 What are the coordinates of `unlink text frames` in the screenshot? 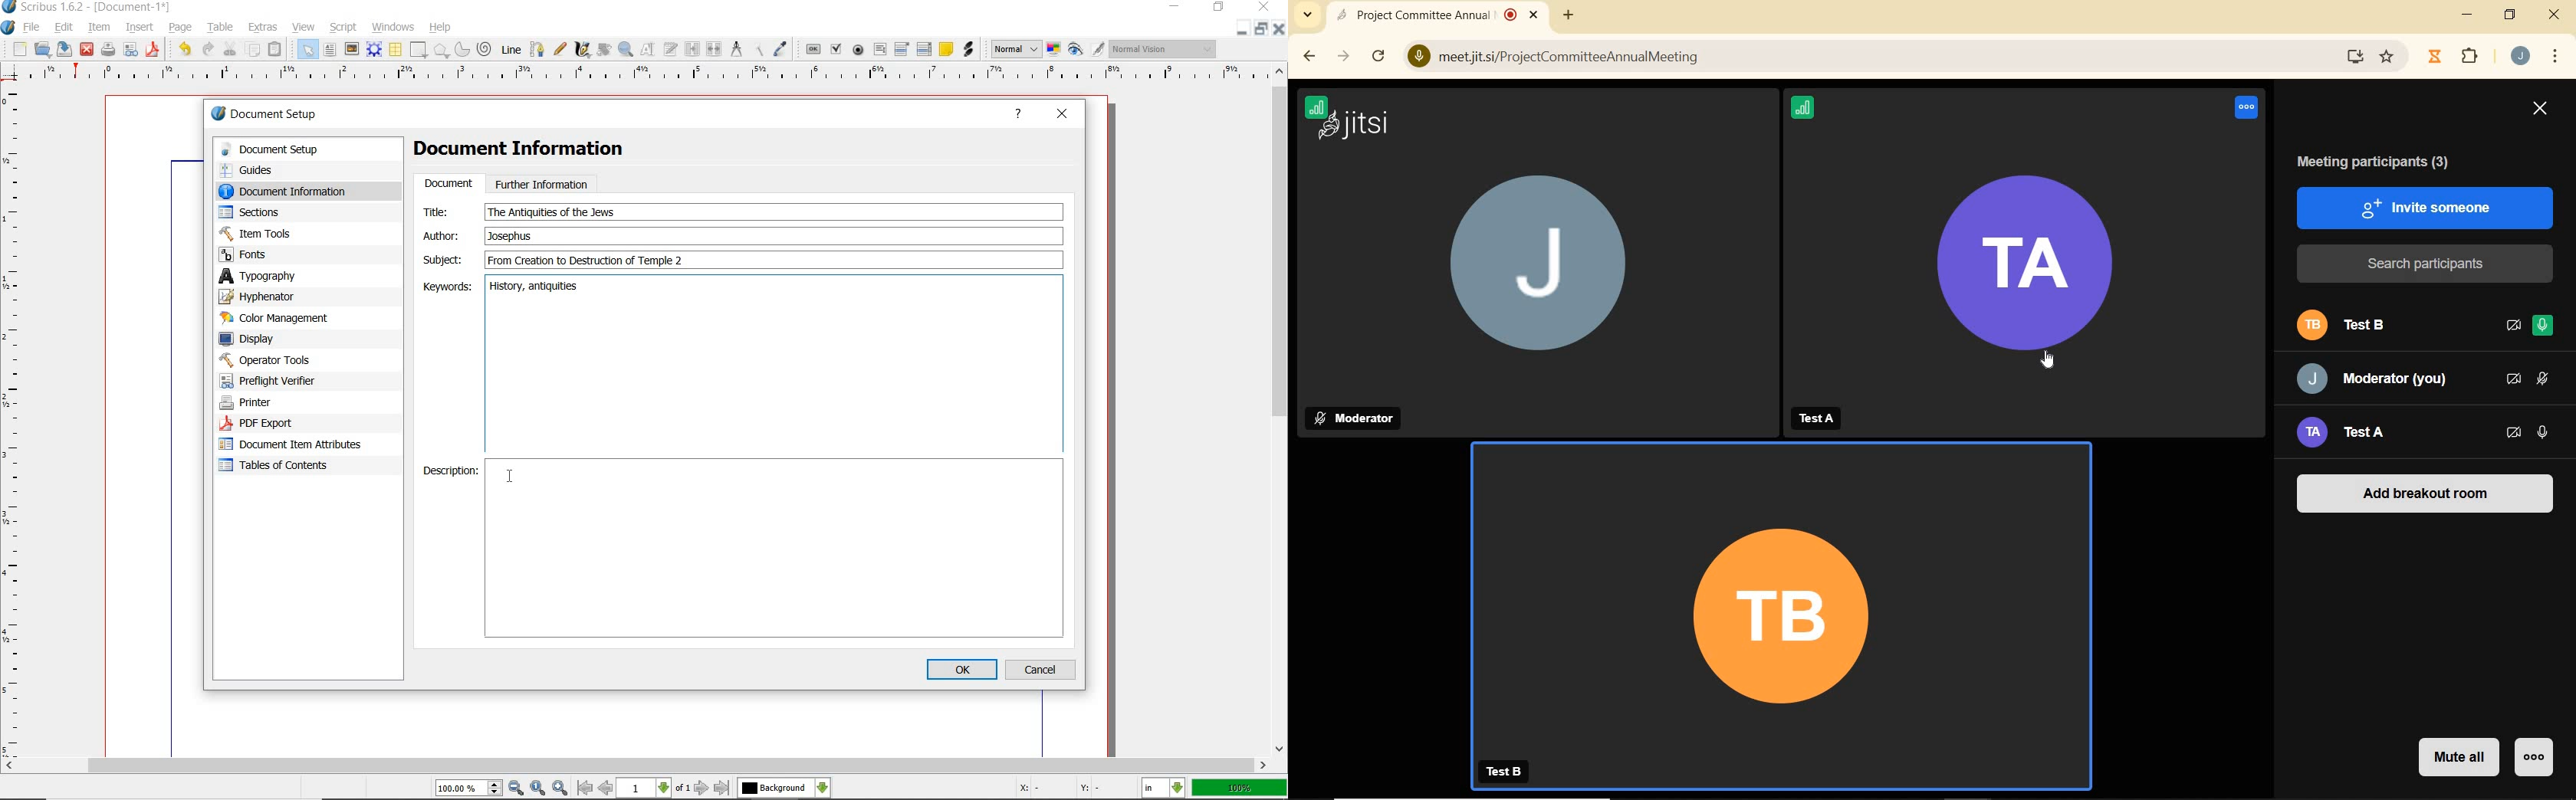 It's located at (715, 48).